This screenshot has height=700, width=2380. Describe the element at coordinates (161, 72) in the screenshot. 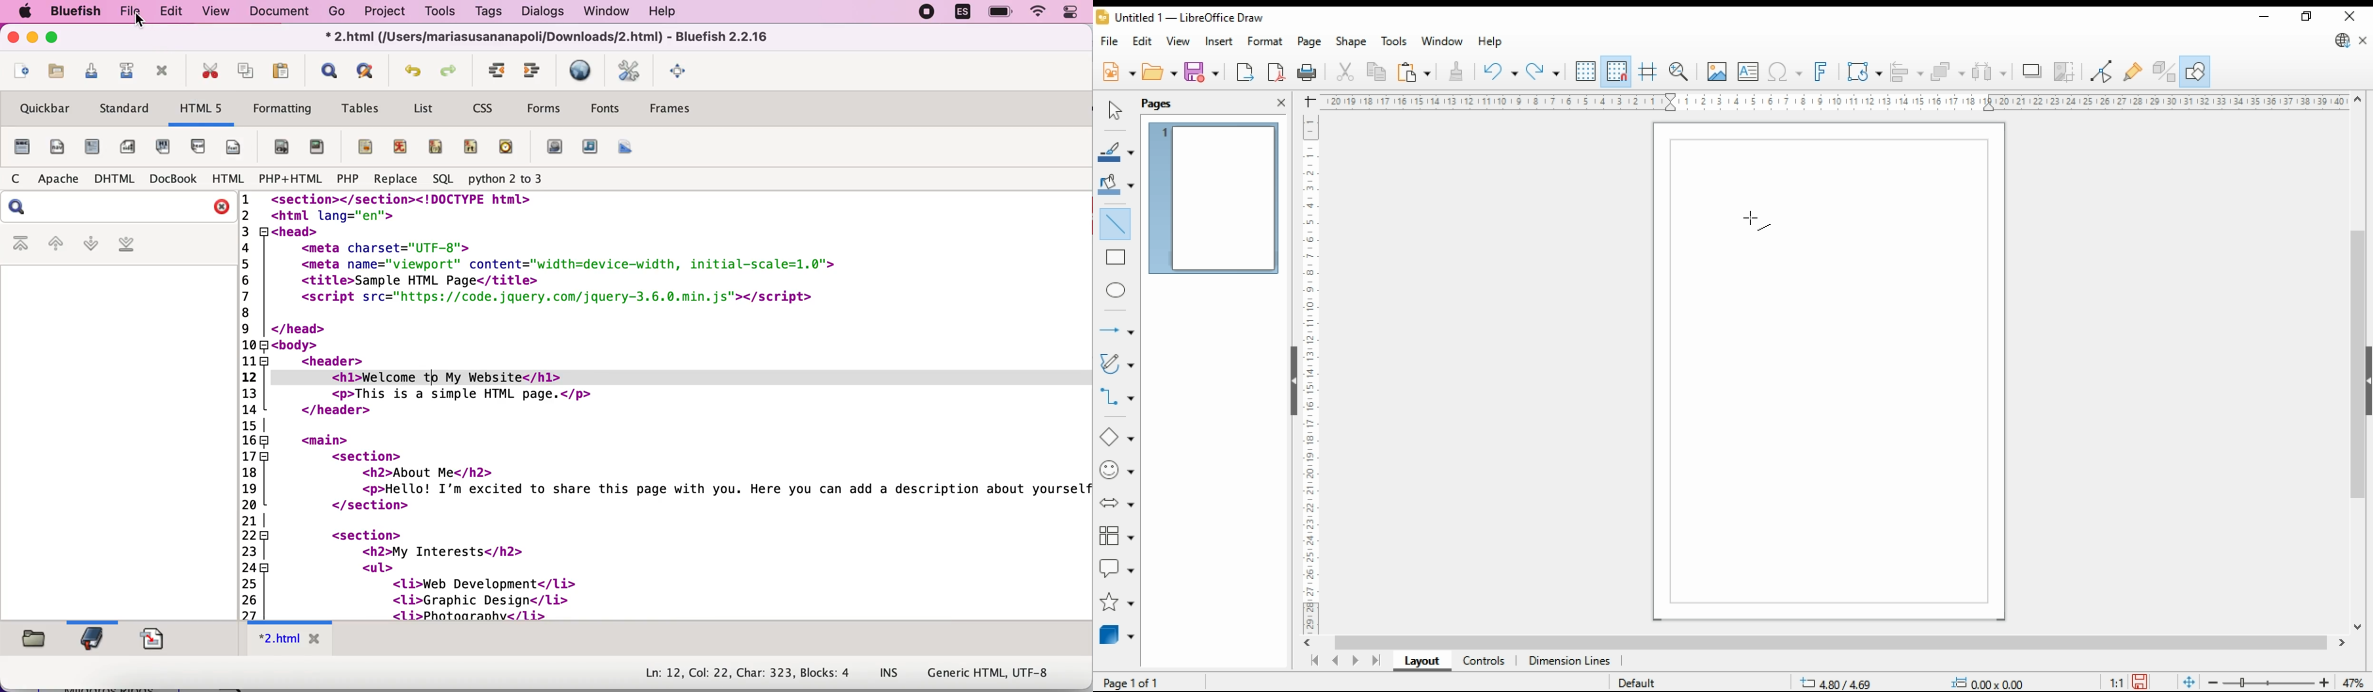

I see `close current file` at that location.